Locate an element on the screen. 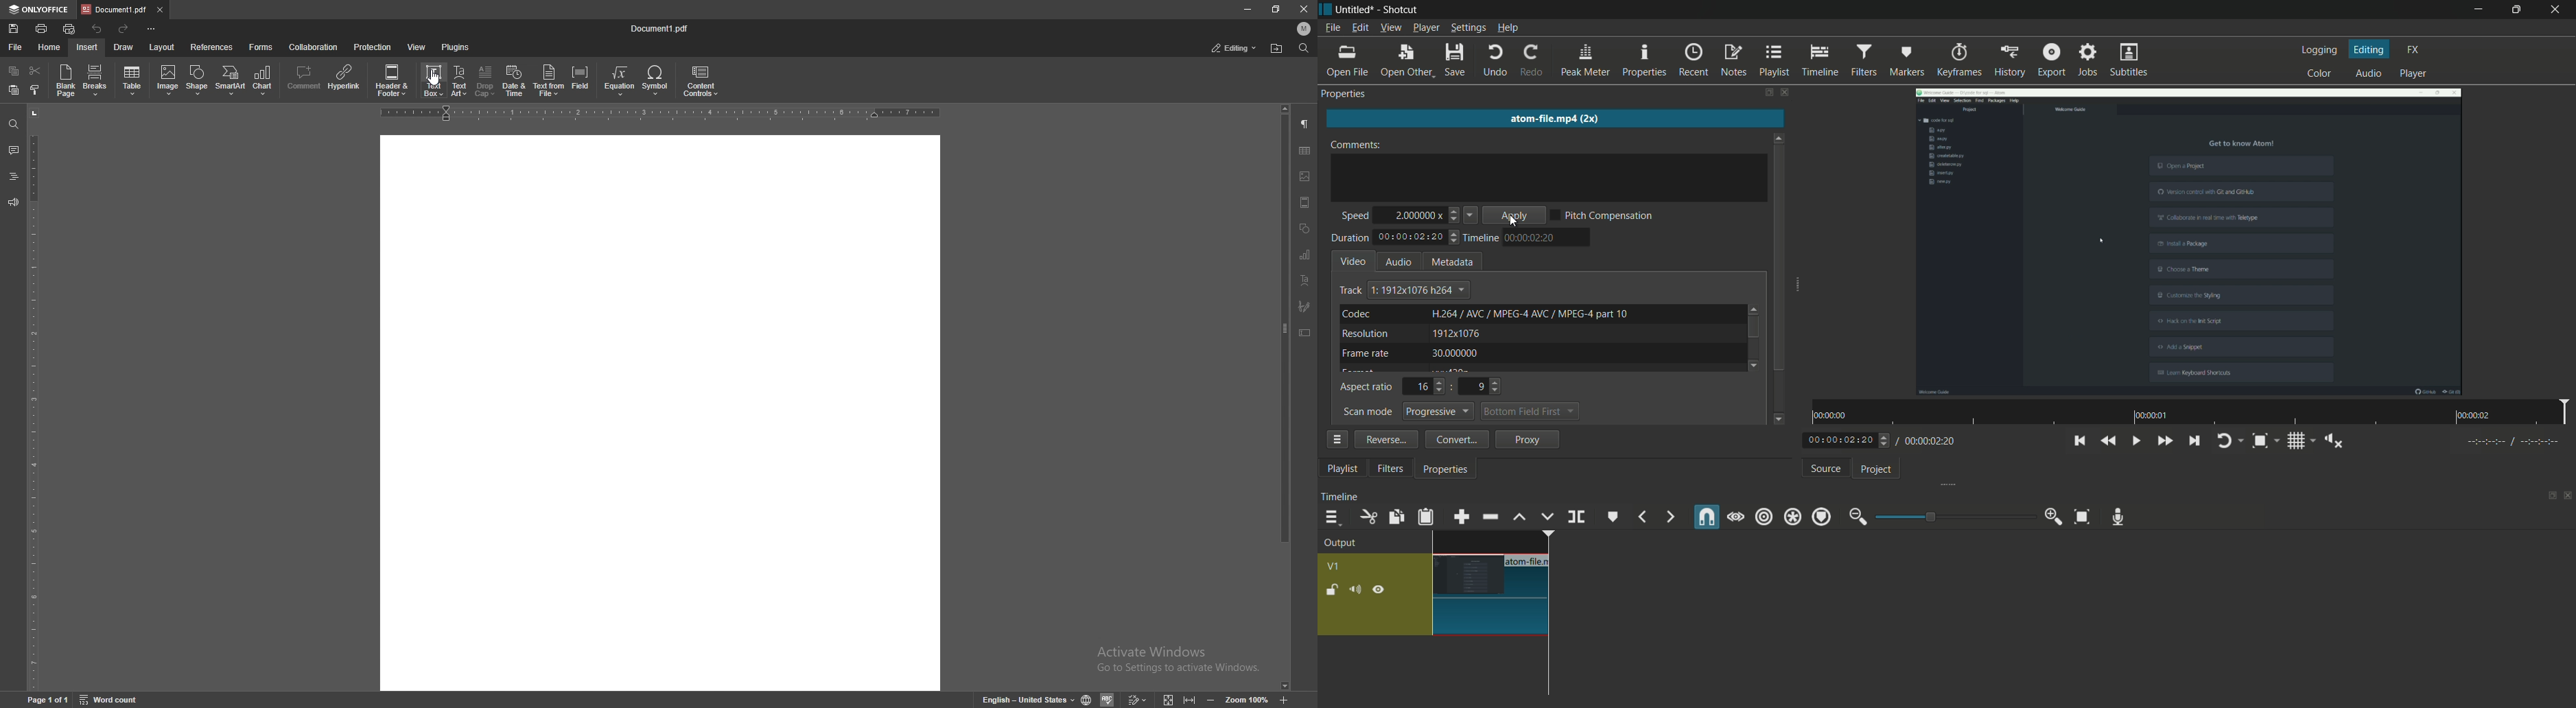 This screenshot has height=728, width=2576. undo is located at coordinates (99, 29).